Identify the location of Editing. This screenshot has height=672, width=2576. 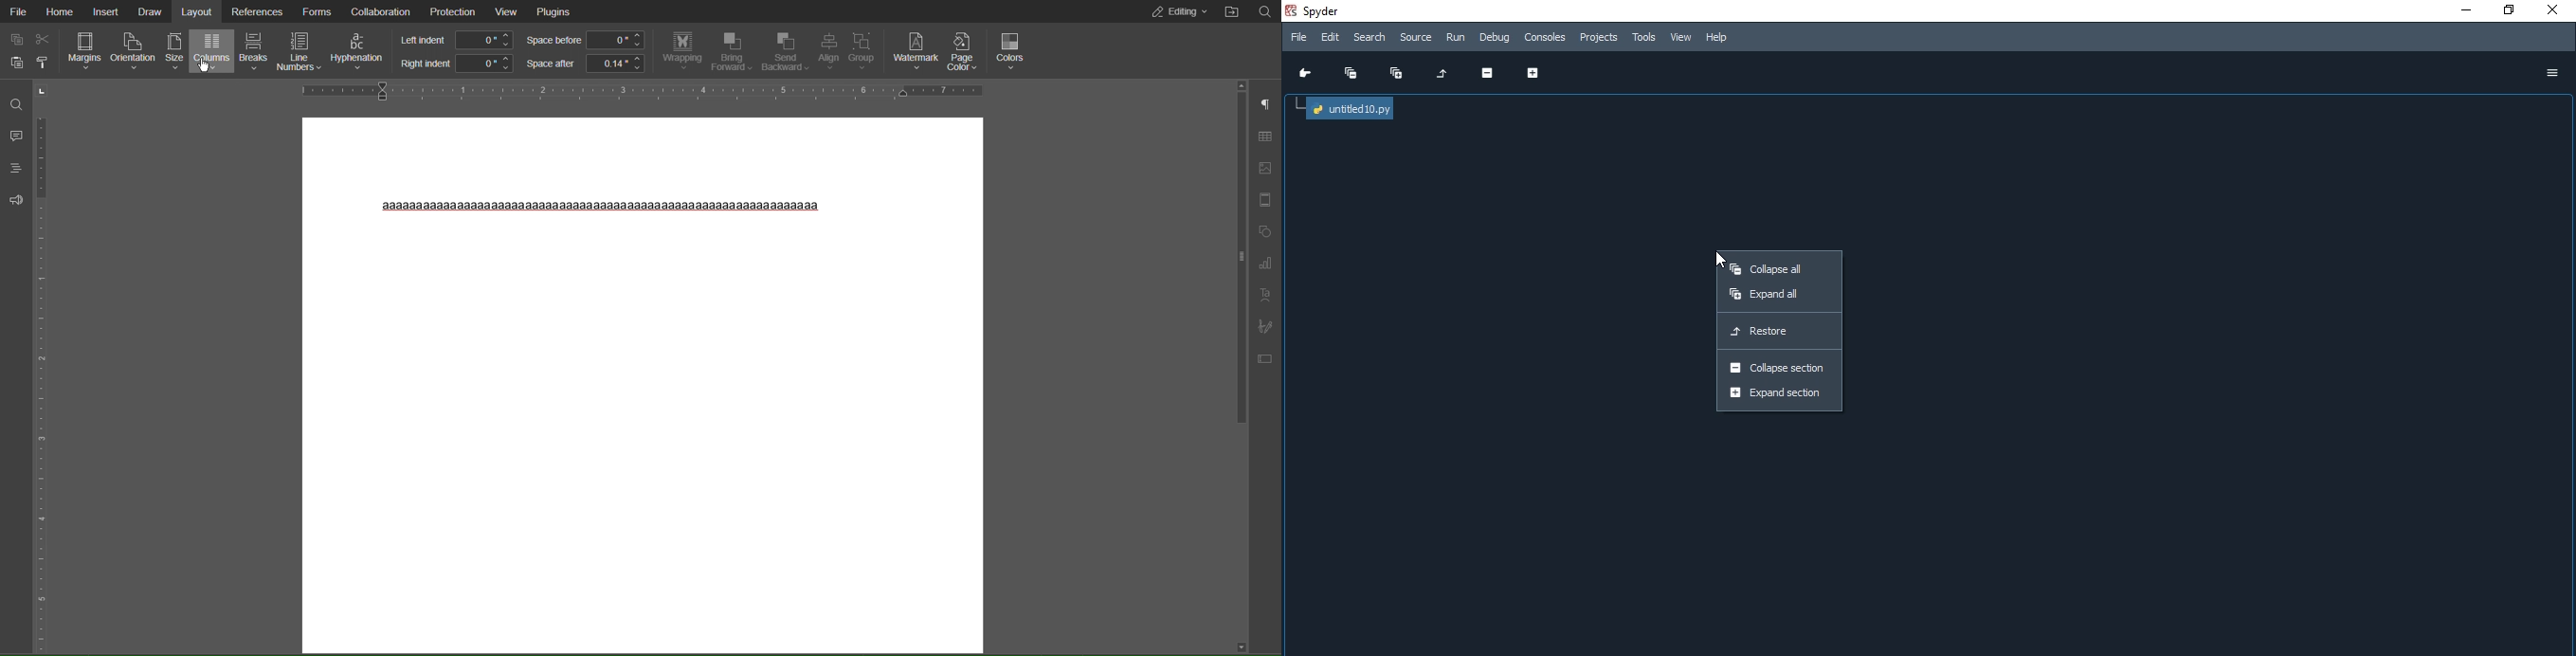
(1173, 11).